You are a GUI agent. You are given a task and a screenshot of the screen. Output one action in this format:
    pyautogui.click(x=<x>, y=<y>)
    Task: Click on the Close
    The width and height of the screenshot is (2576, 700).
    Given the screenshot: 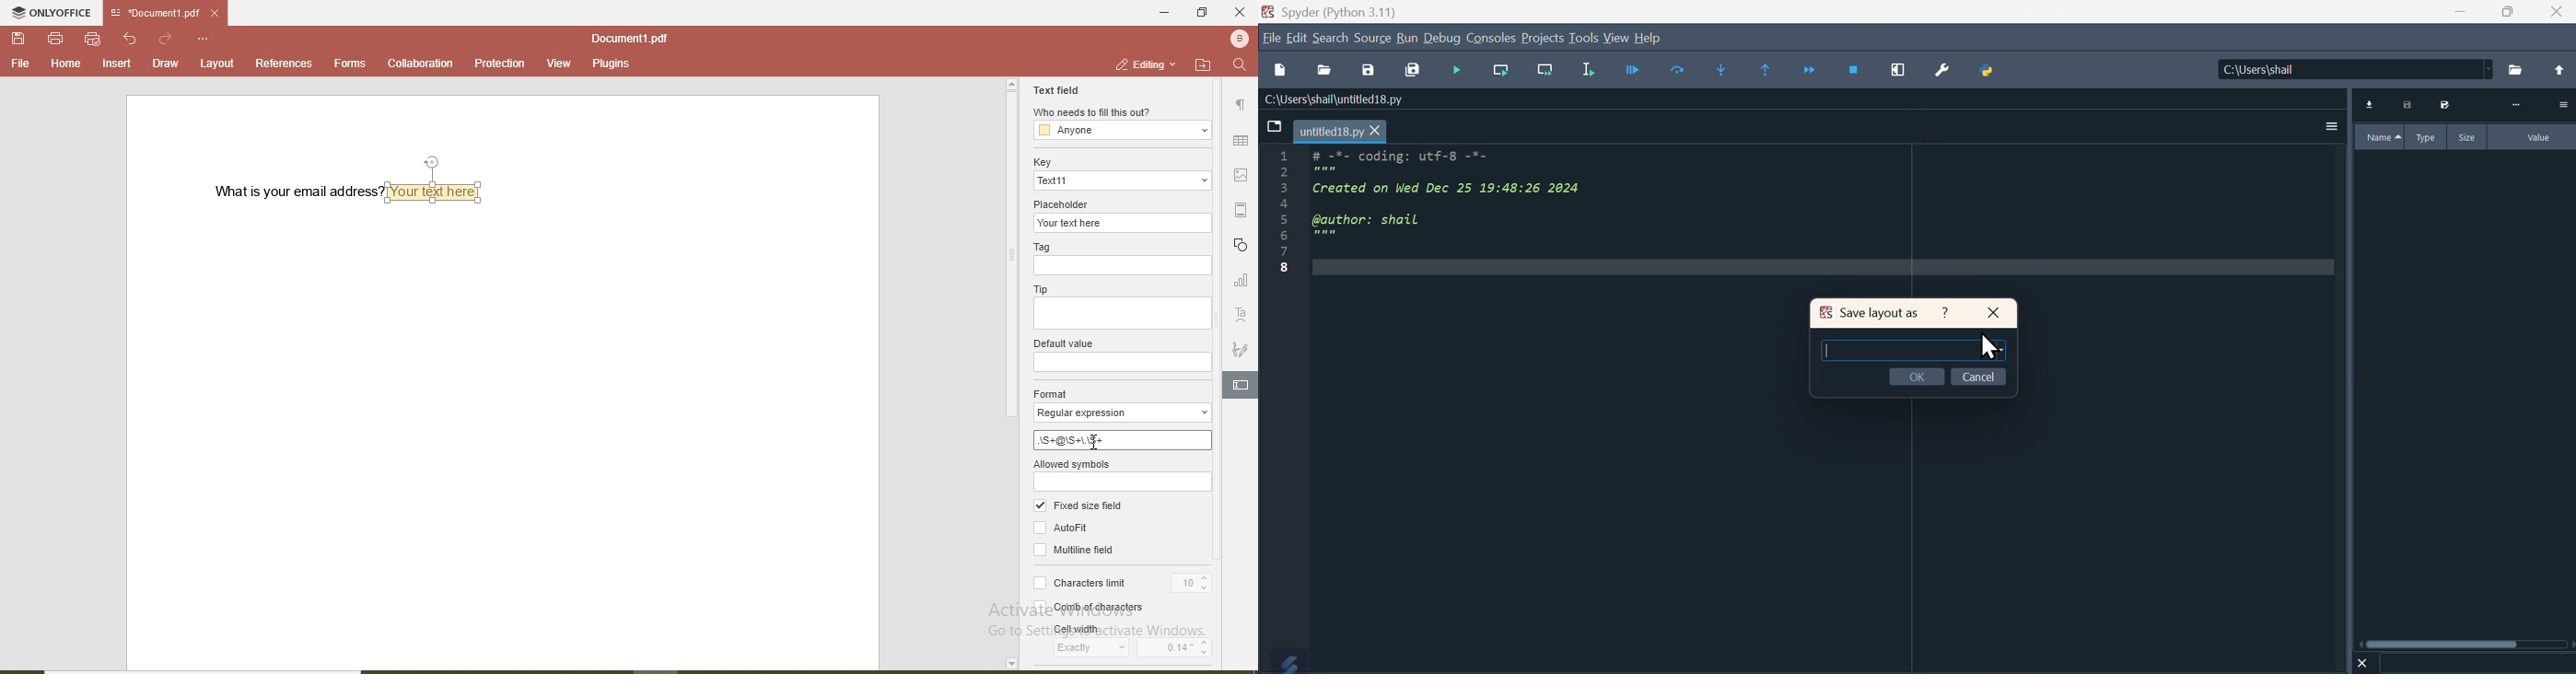 What is the action you would take?
    pyautogui.click(x=1994, y=314)
    